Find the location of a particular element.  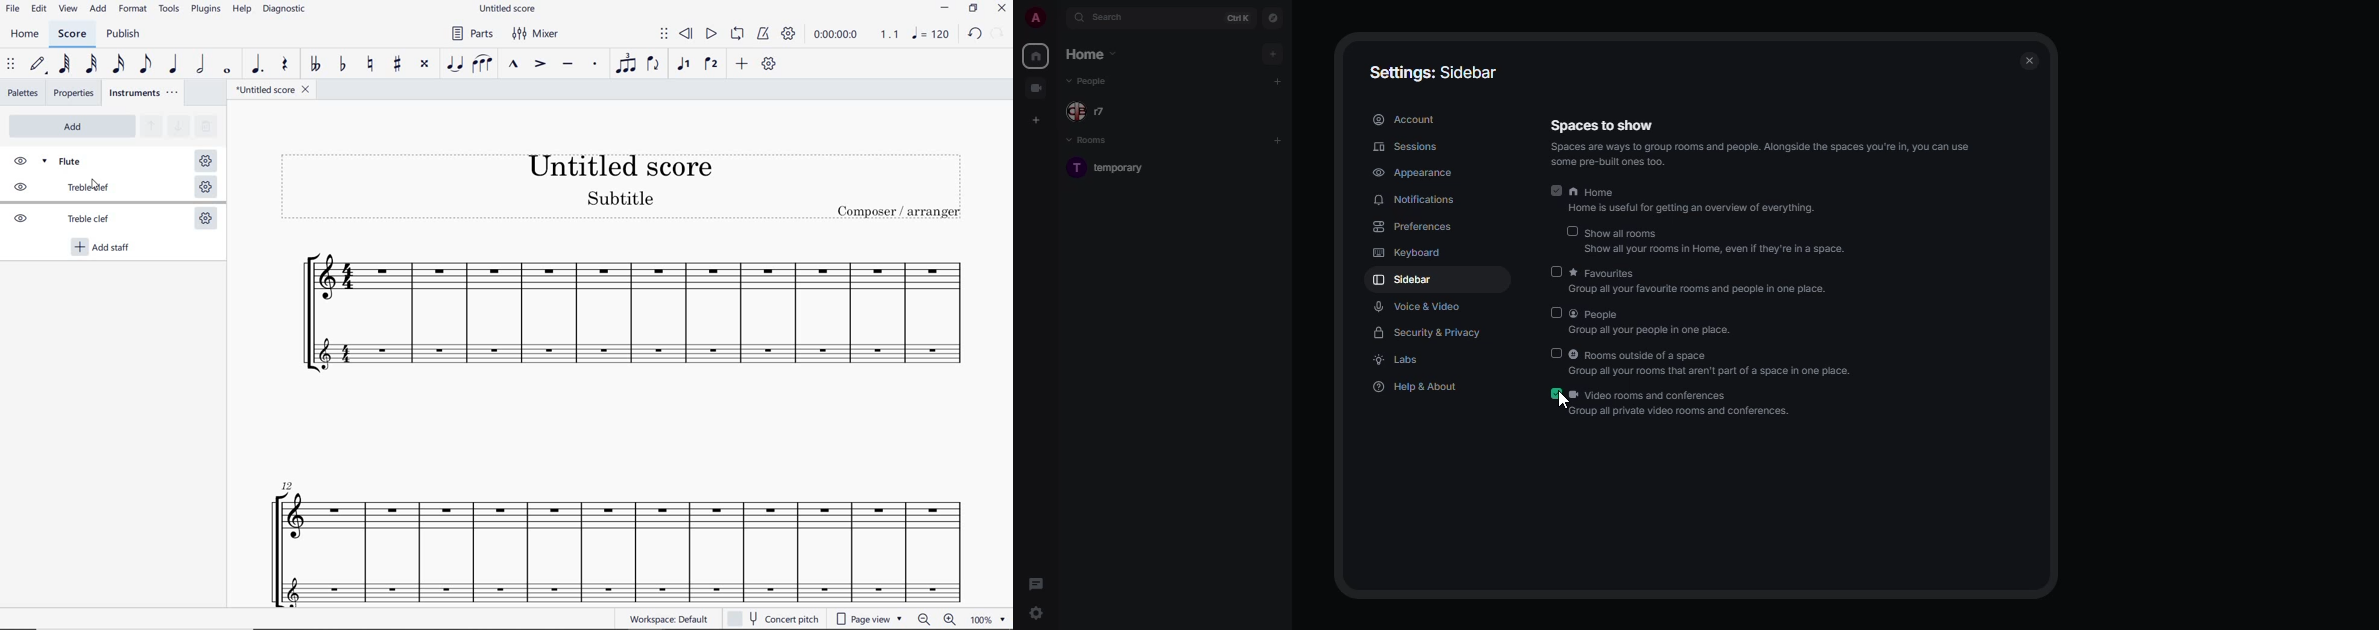

Show all your rooms in Home, even il they're in a space. is located at coordinates (1718, 248).